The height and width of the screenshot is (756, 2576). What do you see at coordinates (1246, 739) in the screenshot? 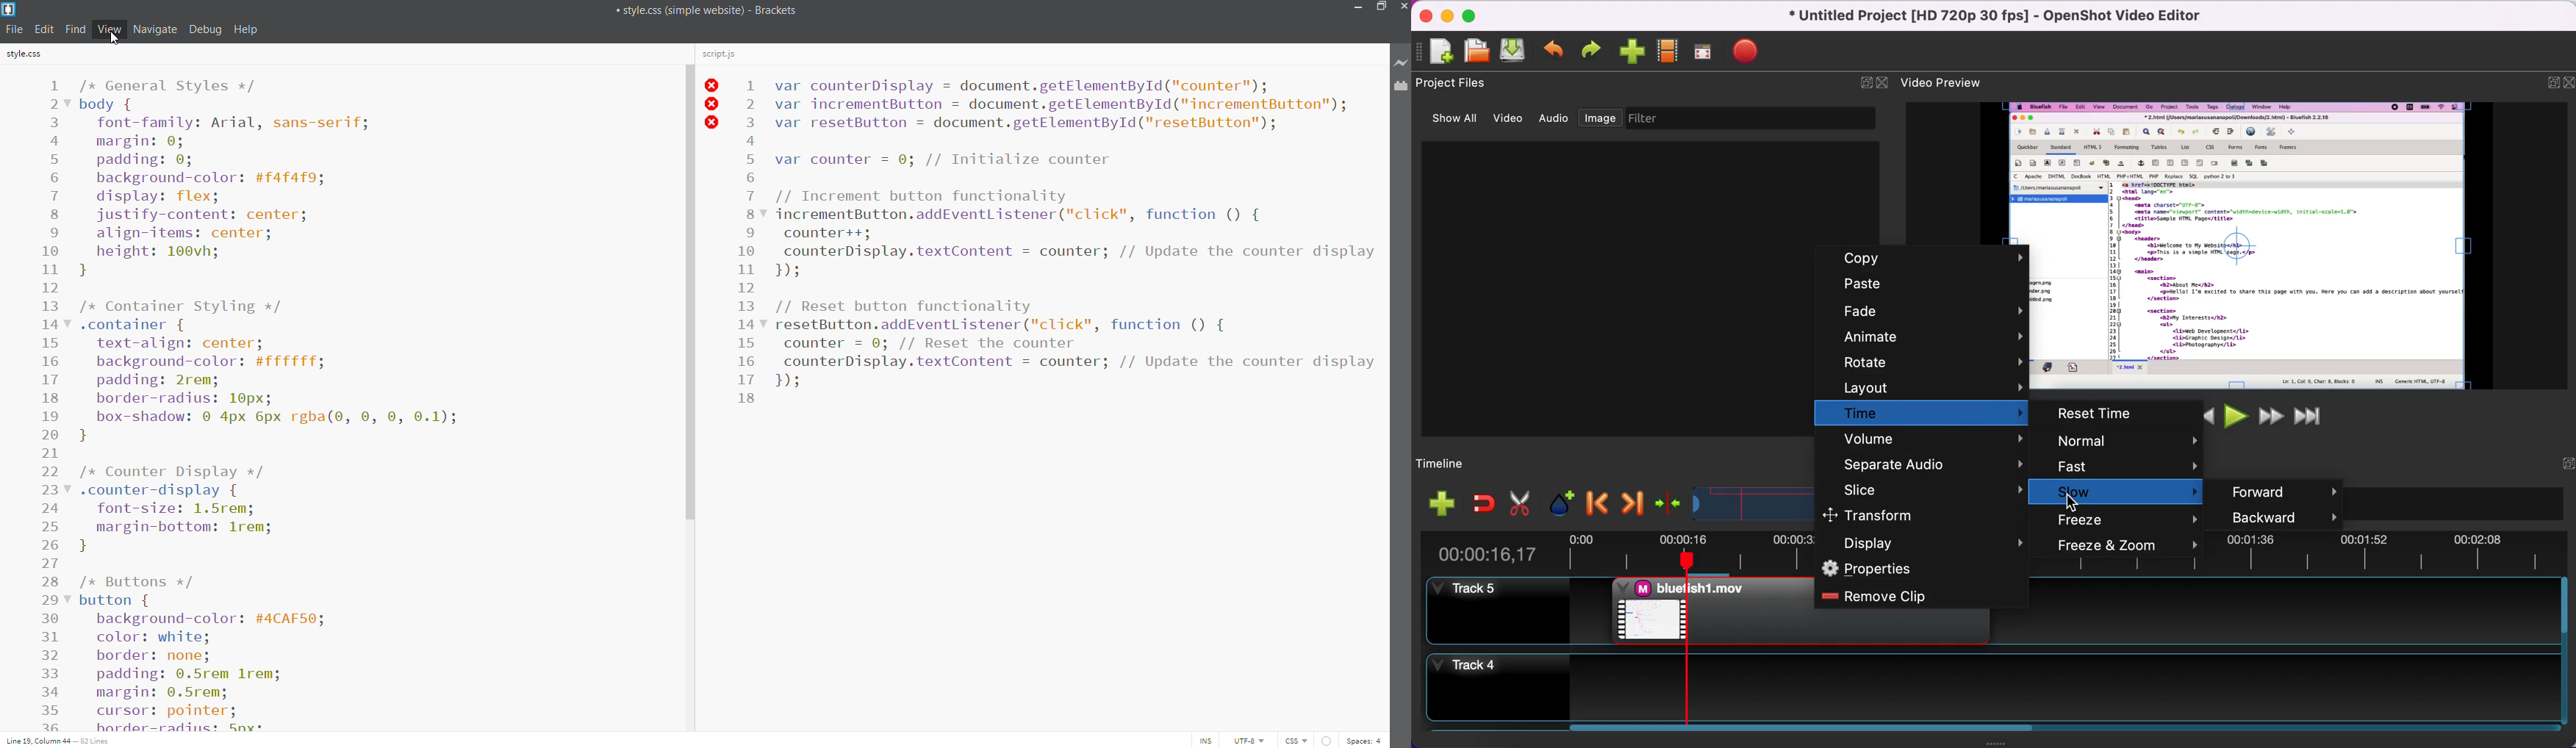
I see `encoding` at bounding box center [1246, 739].